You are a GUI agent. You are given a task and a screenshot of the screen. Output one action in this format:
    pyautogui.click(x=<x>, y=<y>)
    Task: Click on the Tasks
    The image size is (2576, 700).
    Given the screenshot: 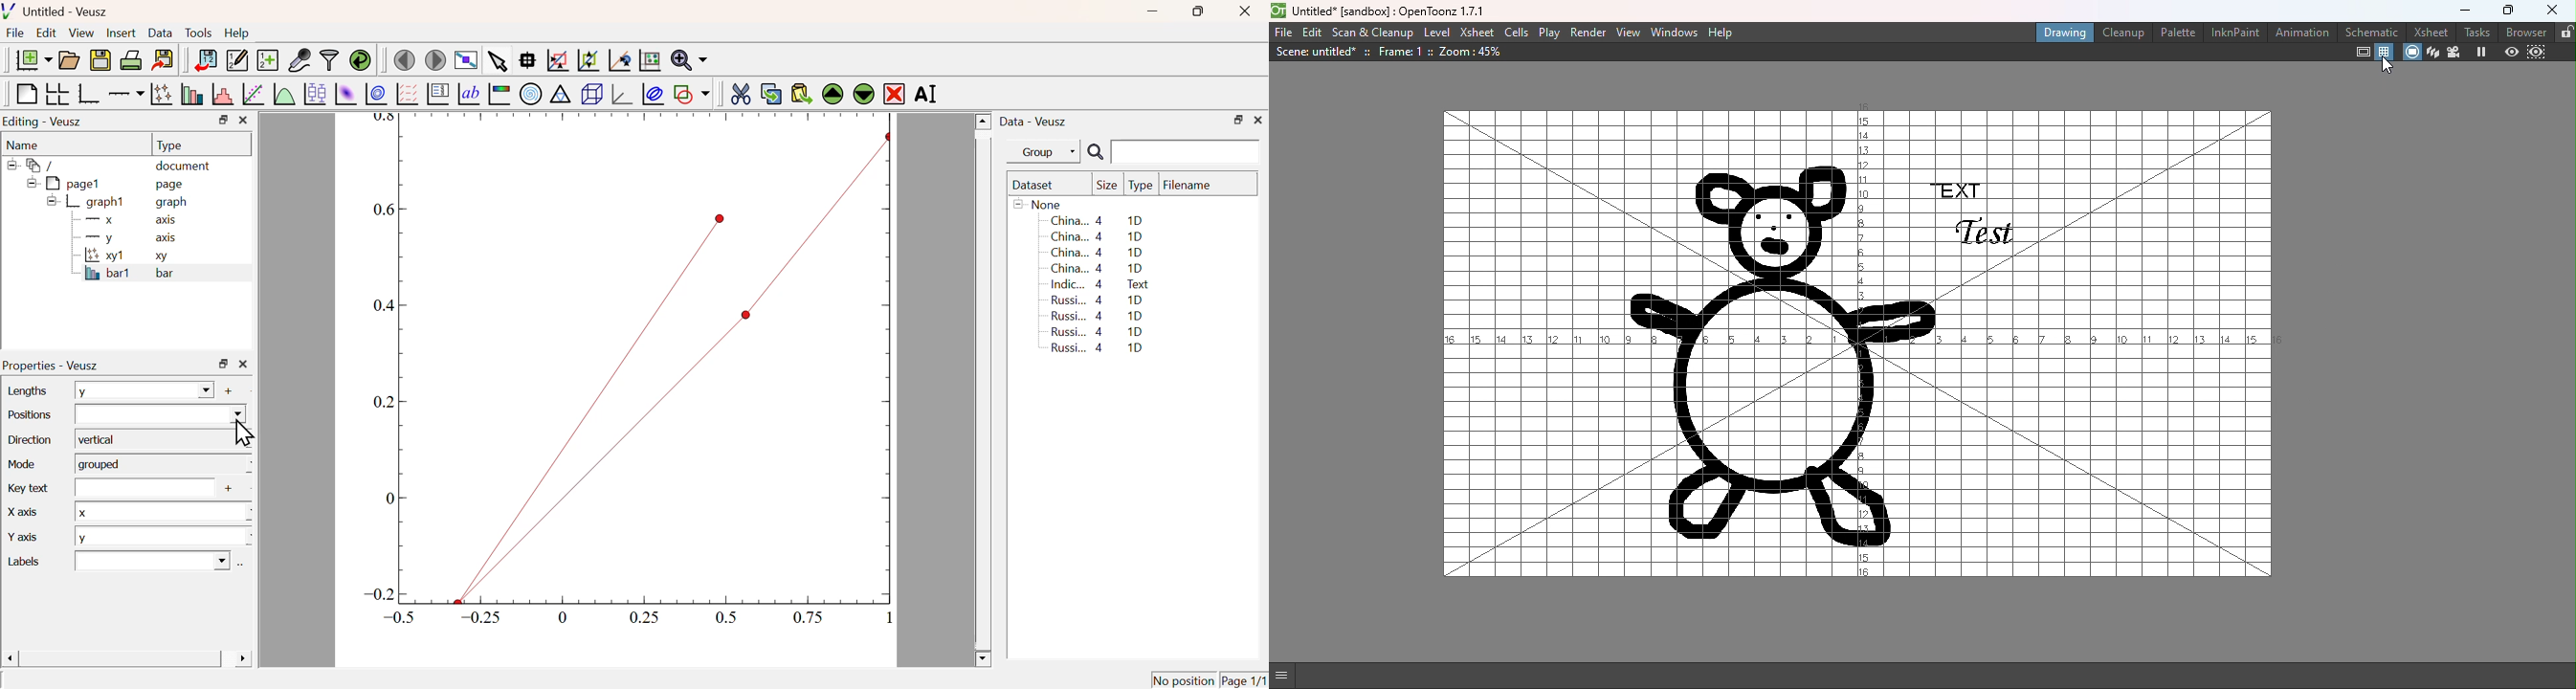 What is the action you would take?
    pyautogui.click(x=2476, y=32)
    